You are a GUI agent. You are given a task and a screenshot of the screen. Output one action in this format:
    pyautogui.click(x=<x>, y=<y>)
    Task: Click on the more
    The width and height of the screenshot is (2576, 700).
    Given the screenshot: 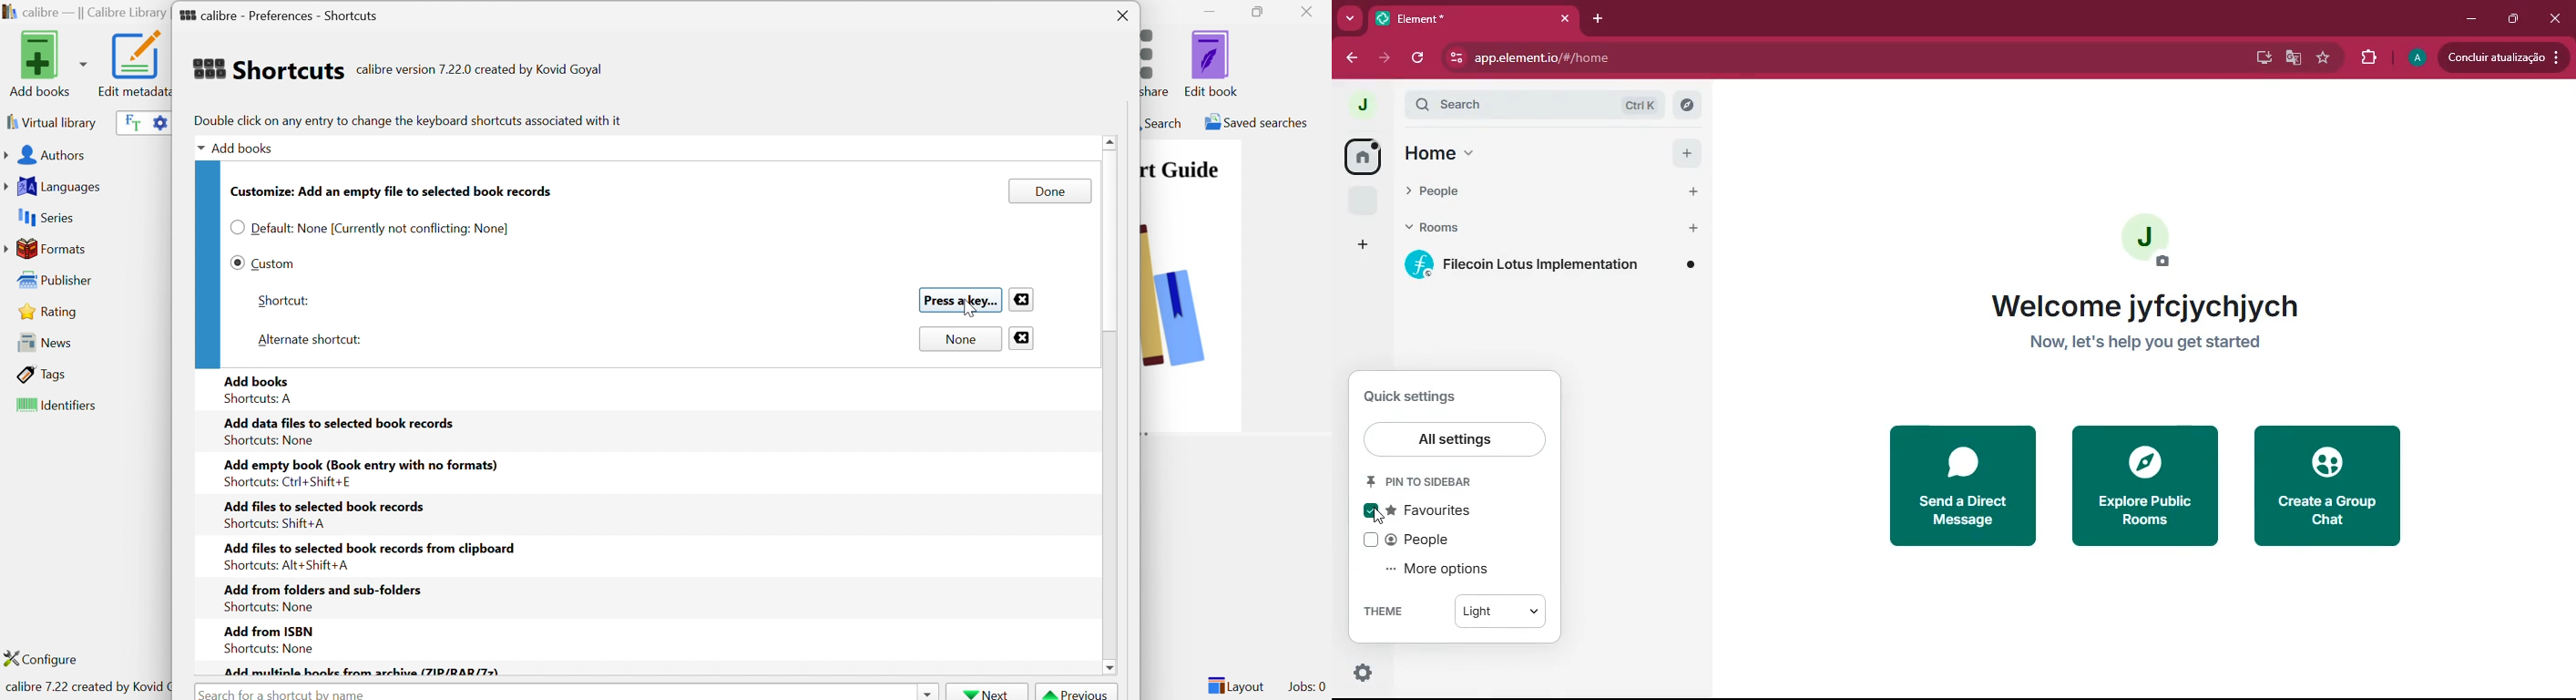 What is the action you would take?
    pyautogui.click(x=1350, y=17)
    